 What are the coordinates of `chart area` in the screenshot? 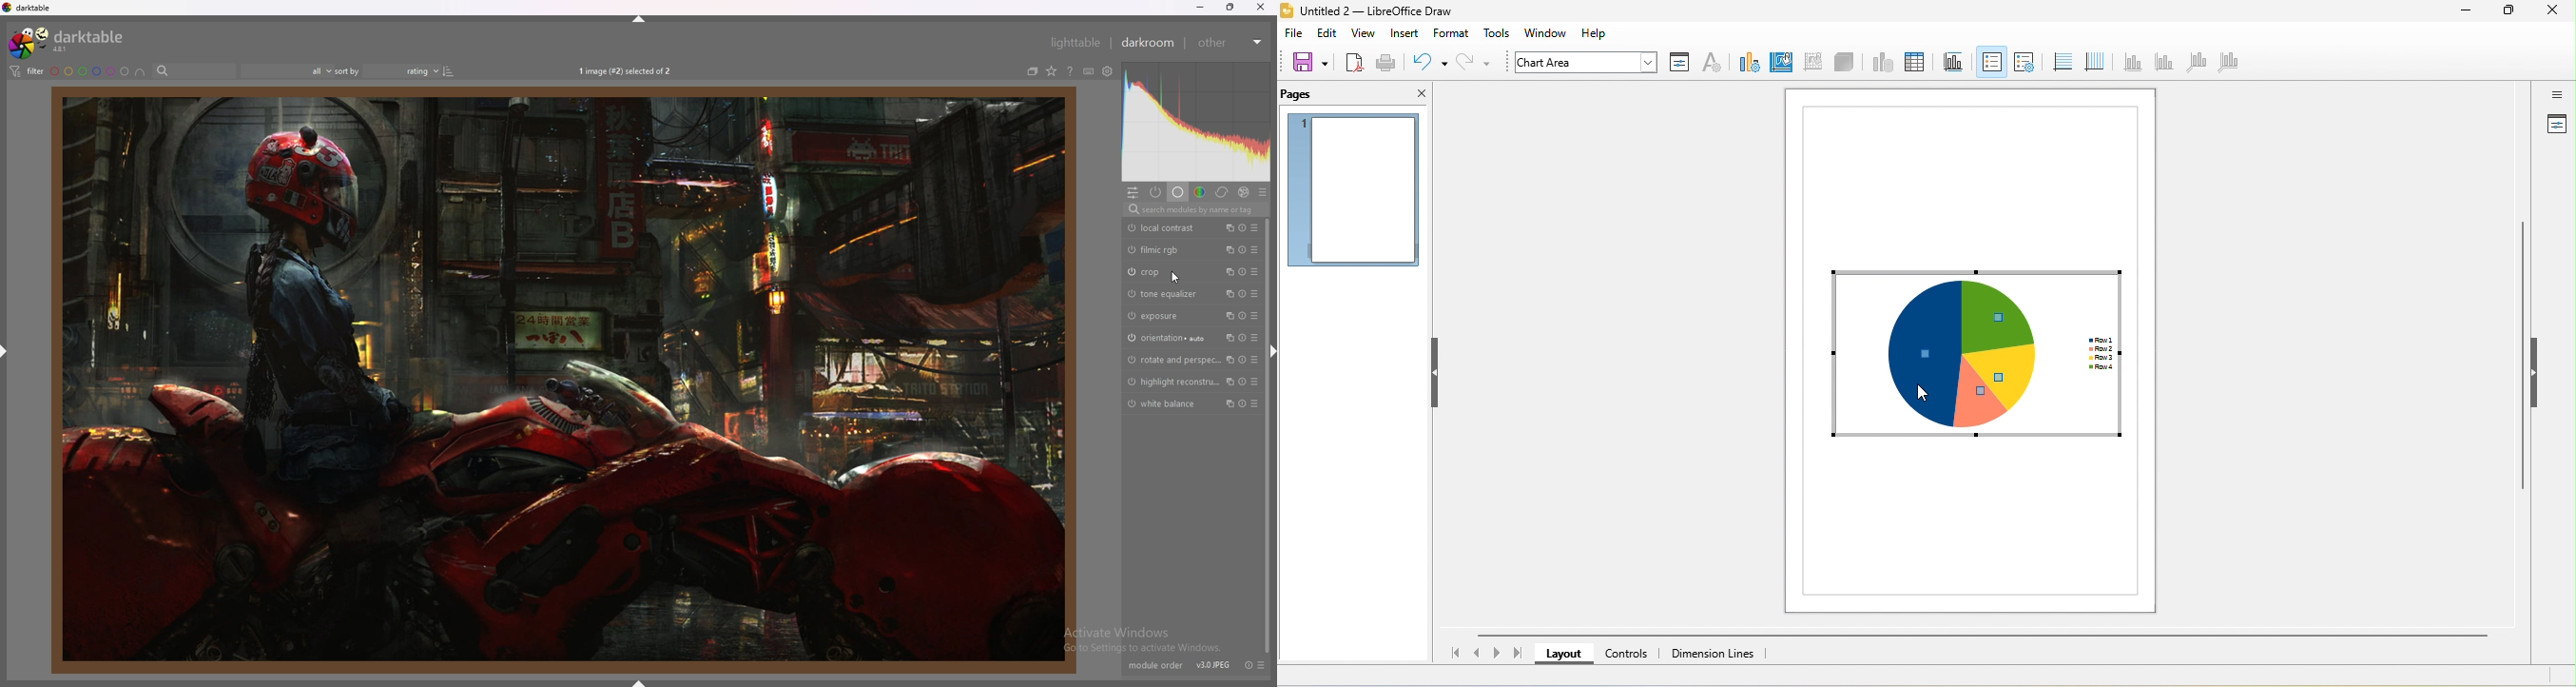 It's located at (1580, 62).